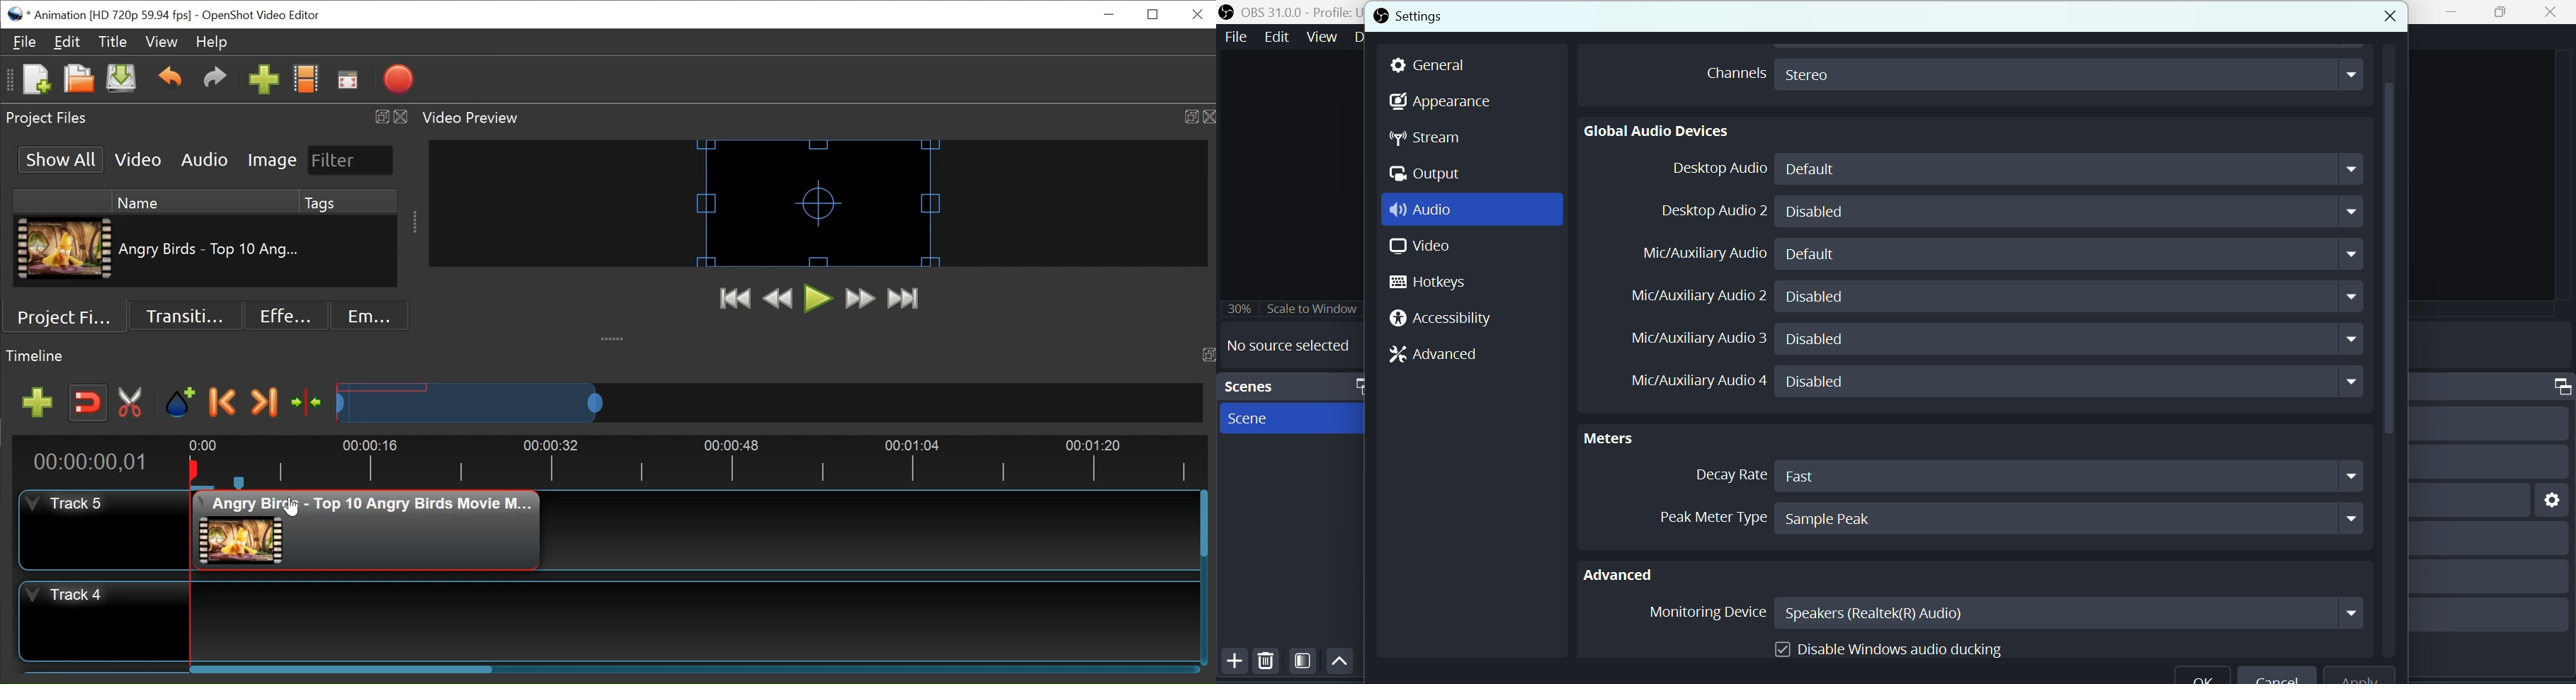 The image size is (2576, 700). Describe the element at coordinates (1713, 170) in the screenshot. I see `Desktop Audio` at that location.